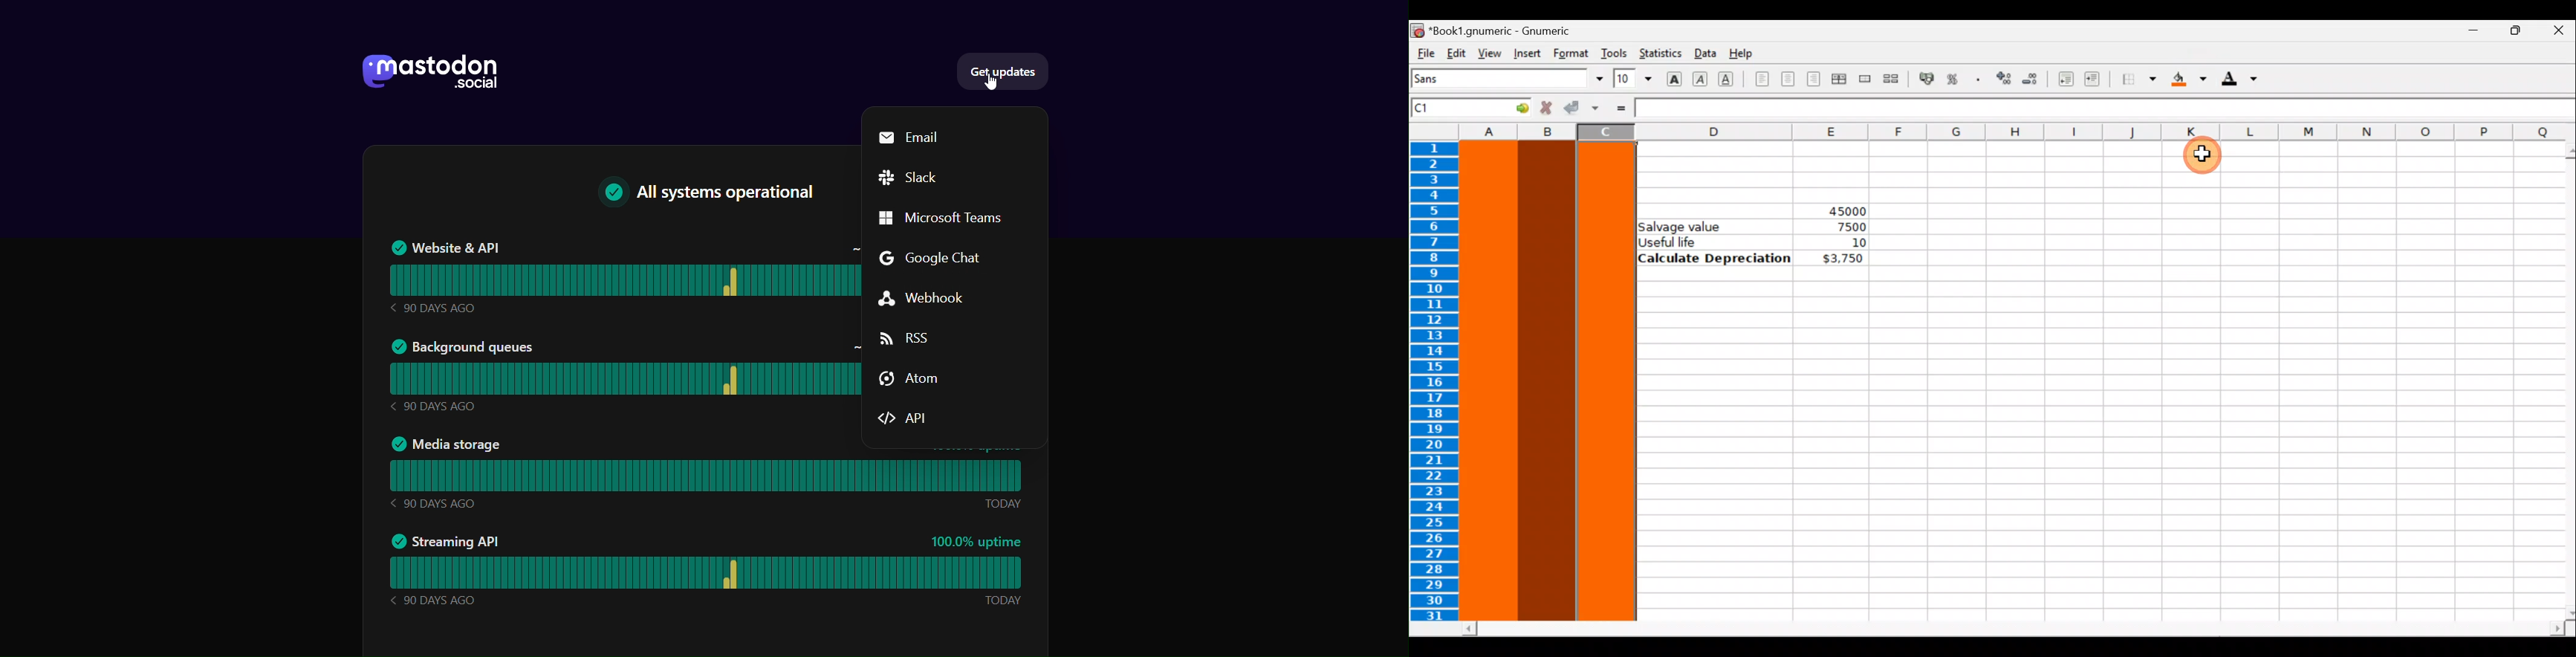 This screenshot has width=2576, height=672. Describe the element at coordinates (2190, 79) in the screenshot. I see `Background` at that location.